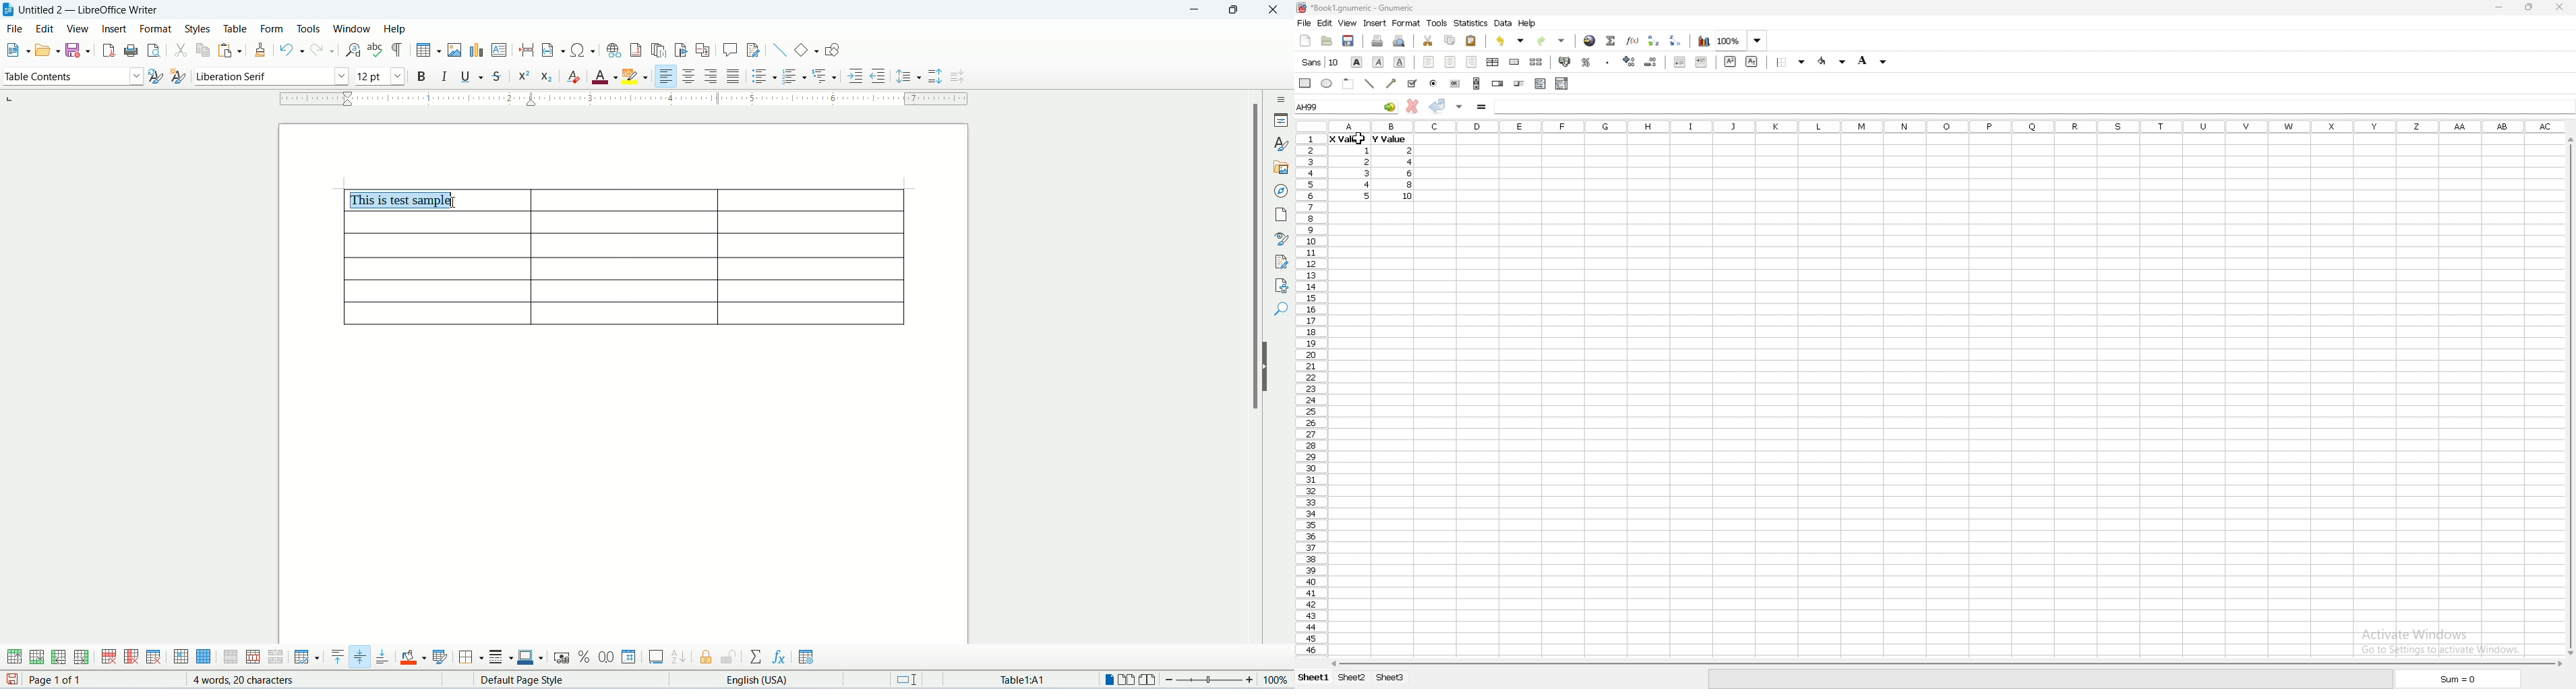 Image resolution: width=2576 pixels, height=700 pixels. I want to click on outline format, so click(827, 76).